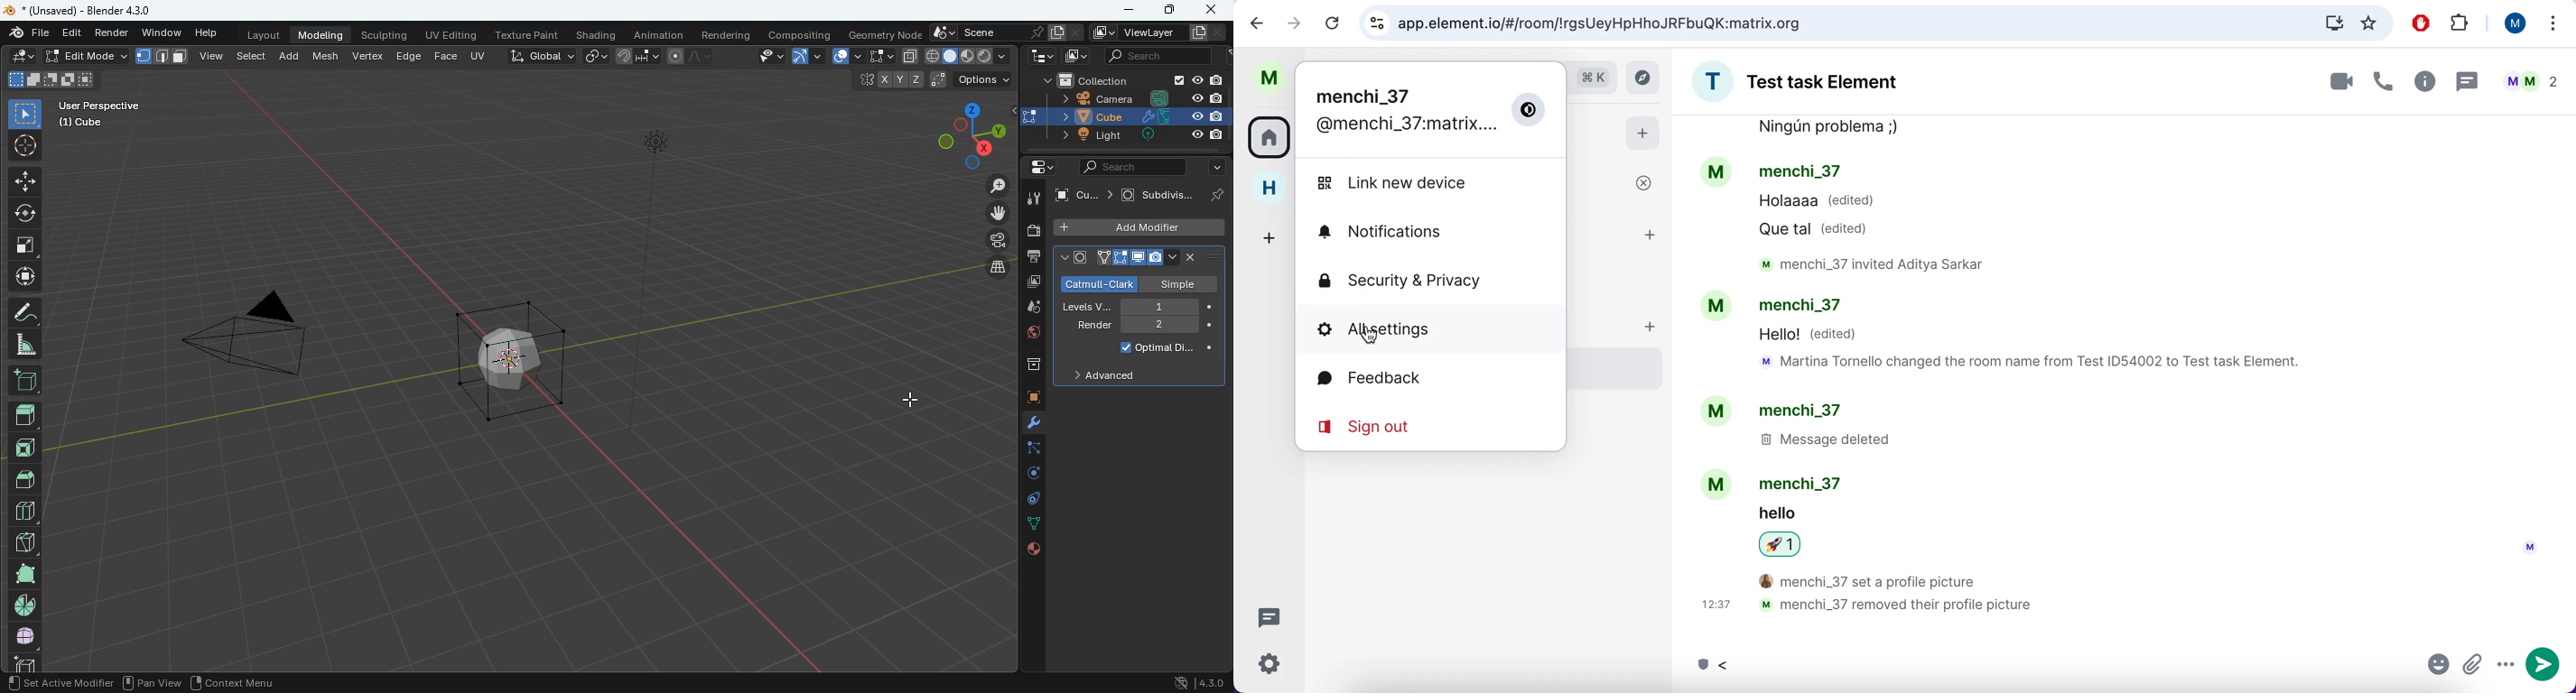  Describe the element at coordinates (23, 543) in the screenshot. I see `diagonal` at that location.